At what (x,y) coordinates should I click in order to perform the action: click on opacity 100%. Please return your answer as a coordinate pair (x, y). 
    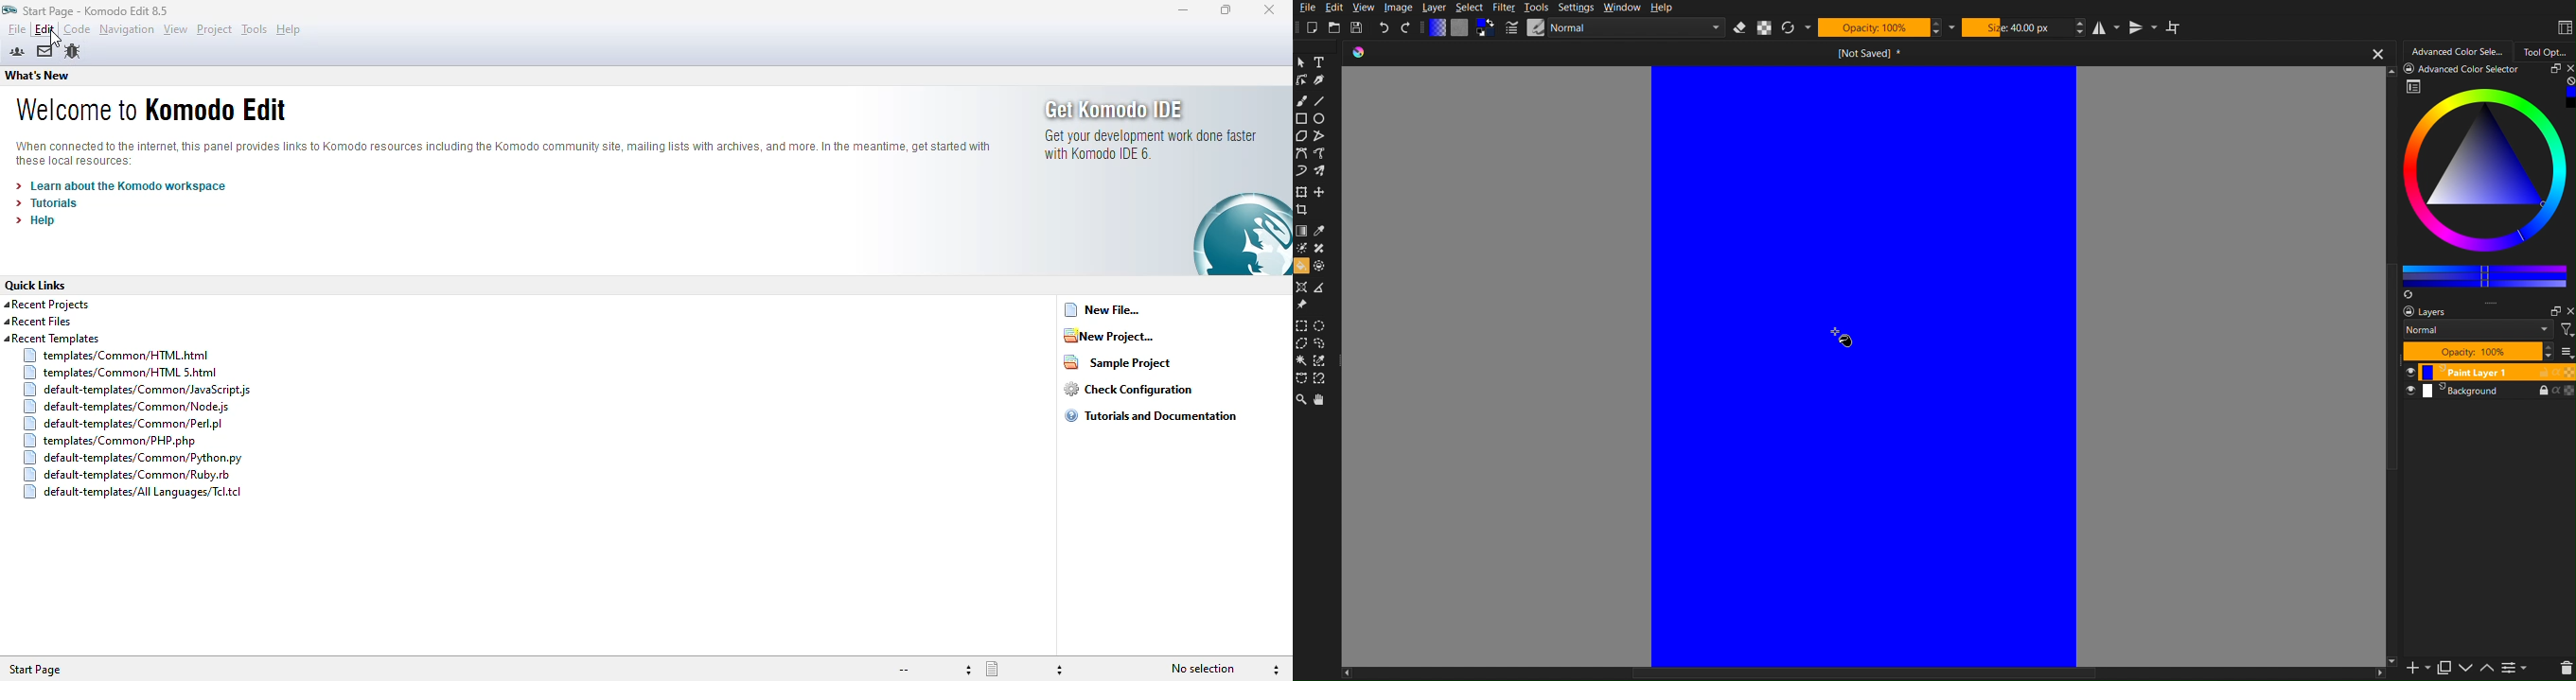
    Looking at the image, I should click on (2485, 352).